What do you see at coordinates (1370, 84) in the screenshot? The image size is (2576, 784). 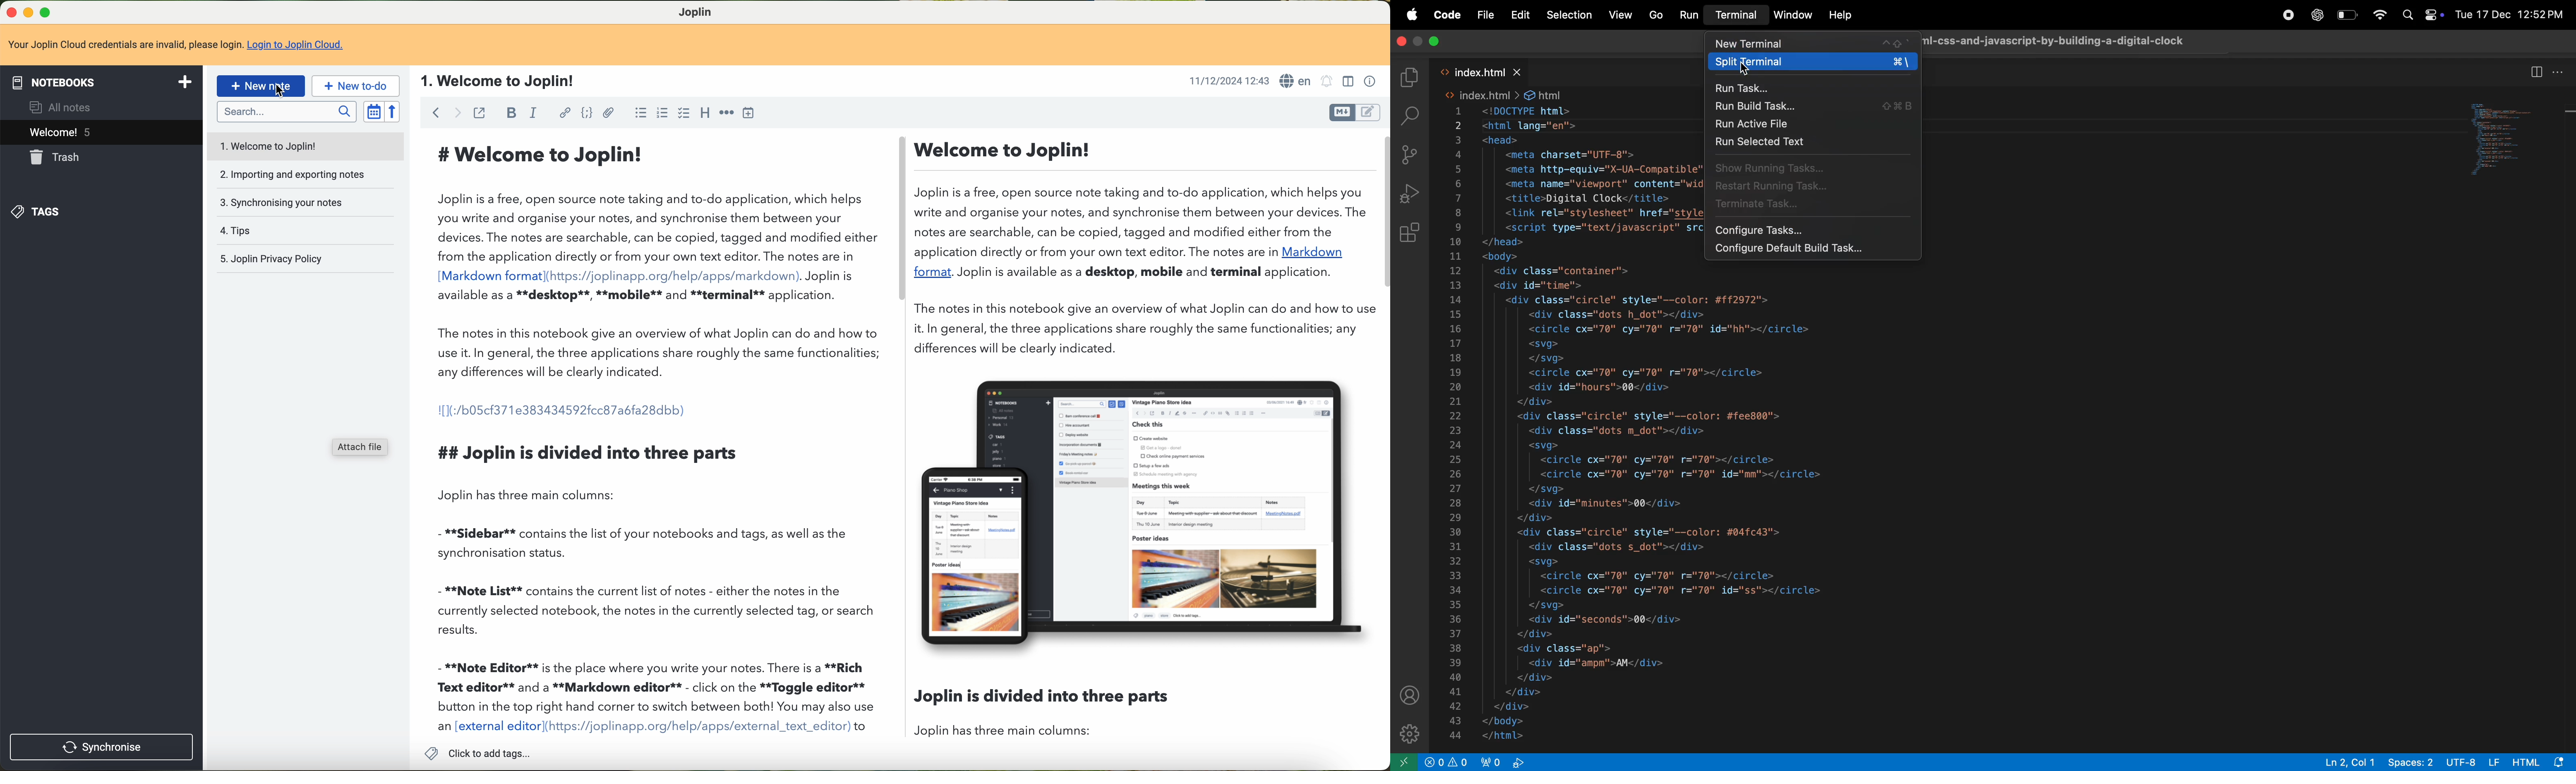 I see `note properties` at bounding box center [1370, 84].